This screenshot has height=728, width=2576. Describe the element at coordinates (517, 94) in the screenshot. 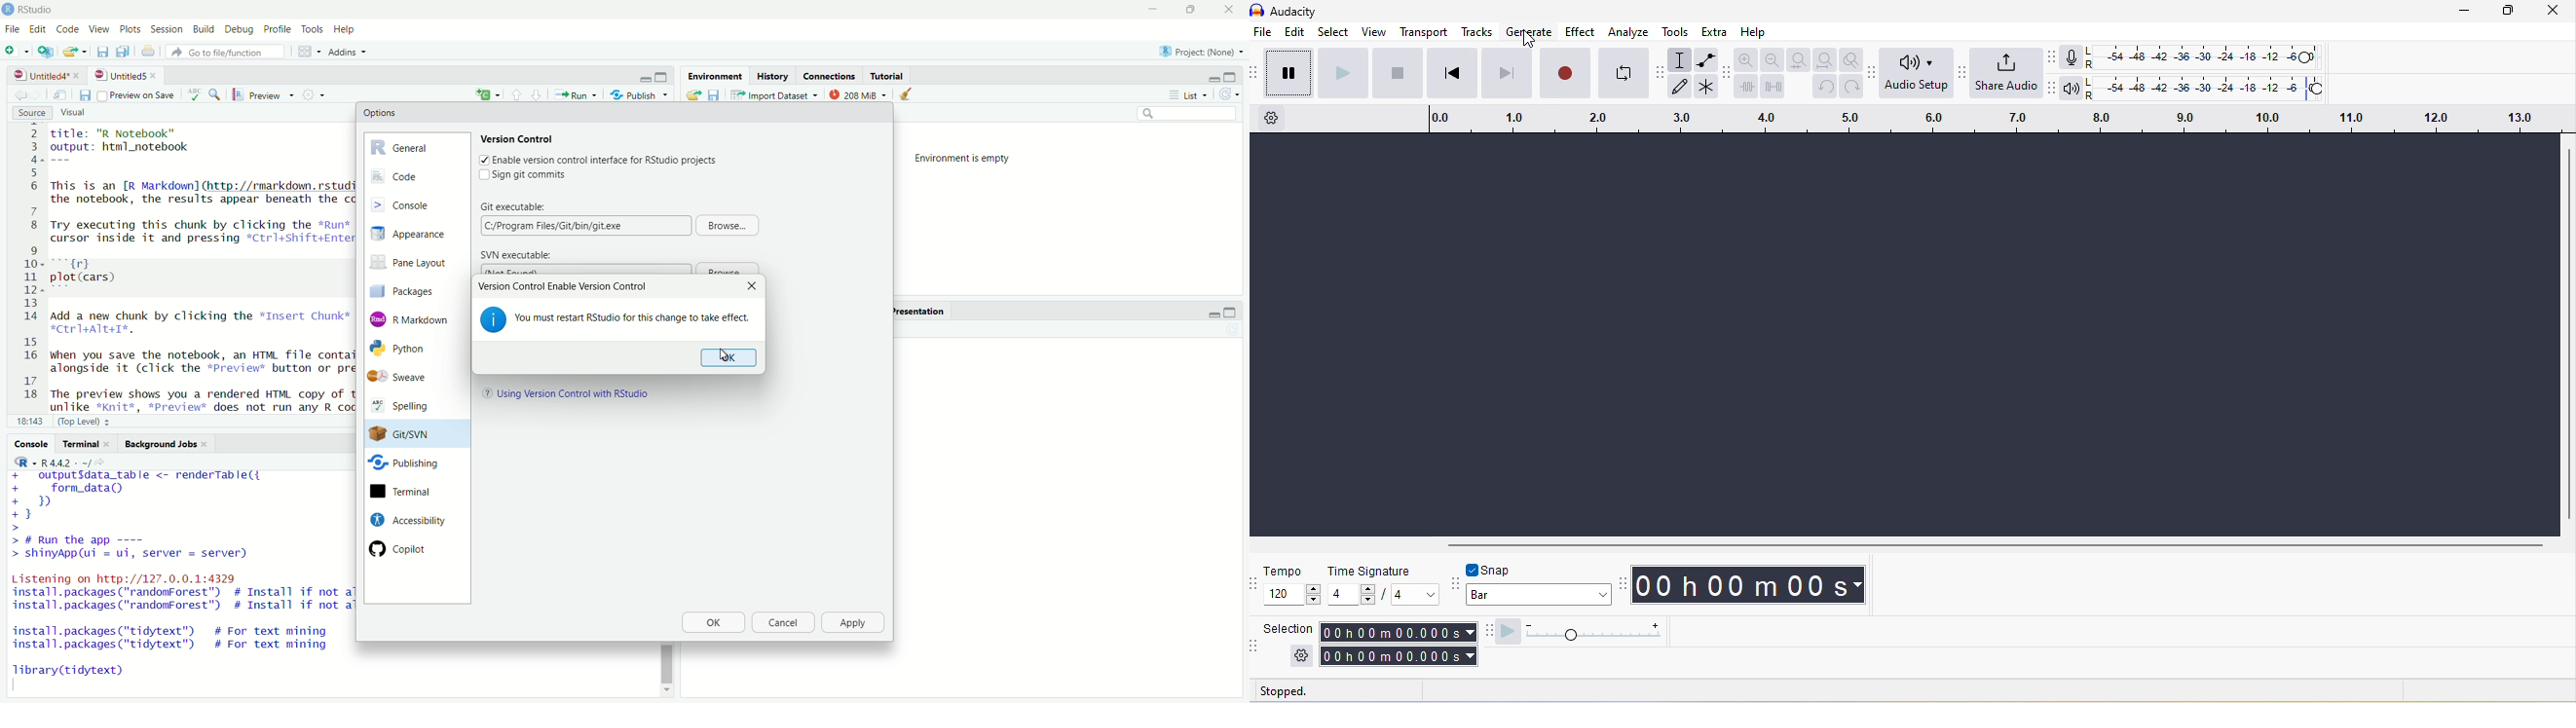

I see `down` at that location.